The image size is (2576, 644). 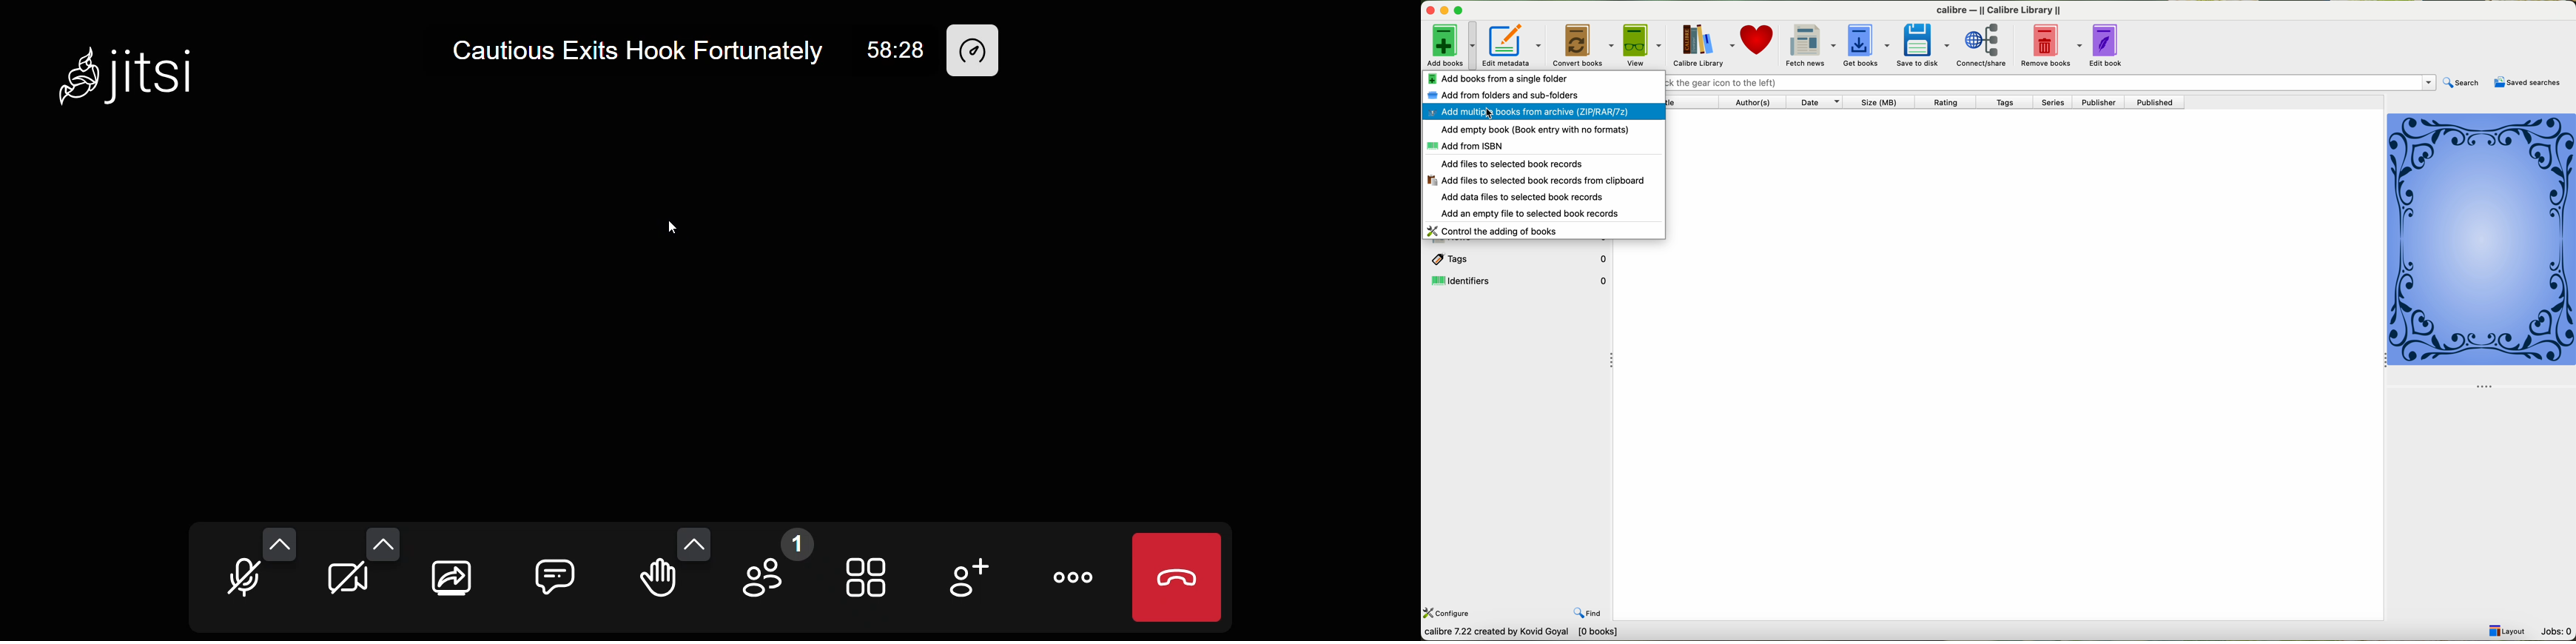 What do you see at coordinates (2556, 630) in the screenshot?
I see `jobs: 0` at bounding box center [2556, 630].